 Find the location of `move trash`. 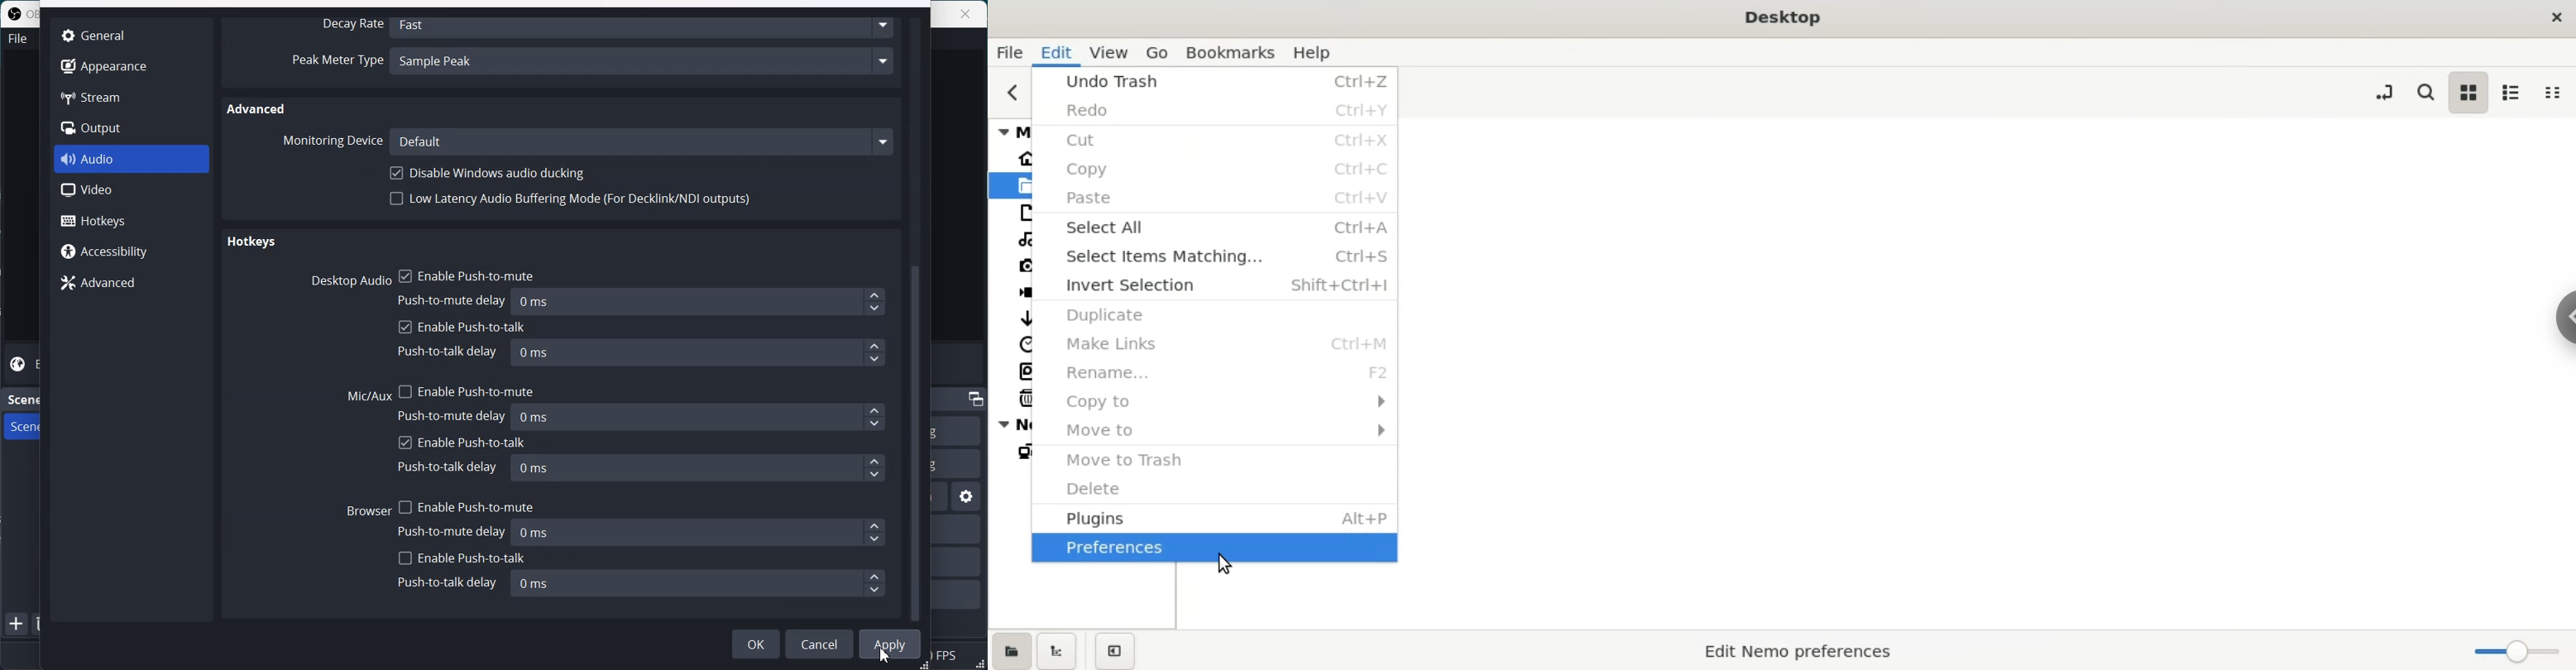

move trash is located at coordinates (1214, 462).